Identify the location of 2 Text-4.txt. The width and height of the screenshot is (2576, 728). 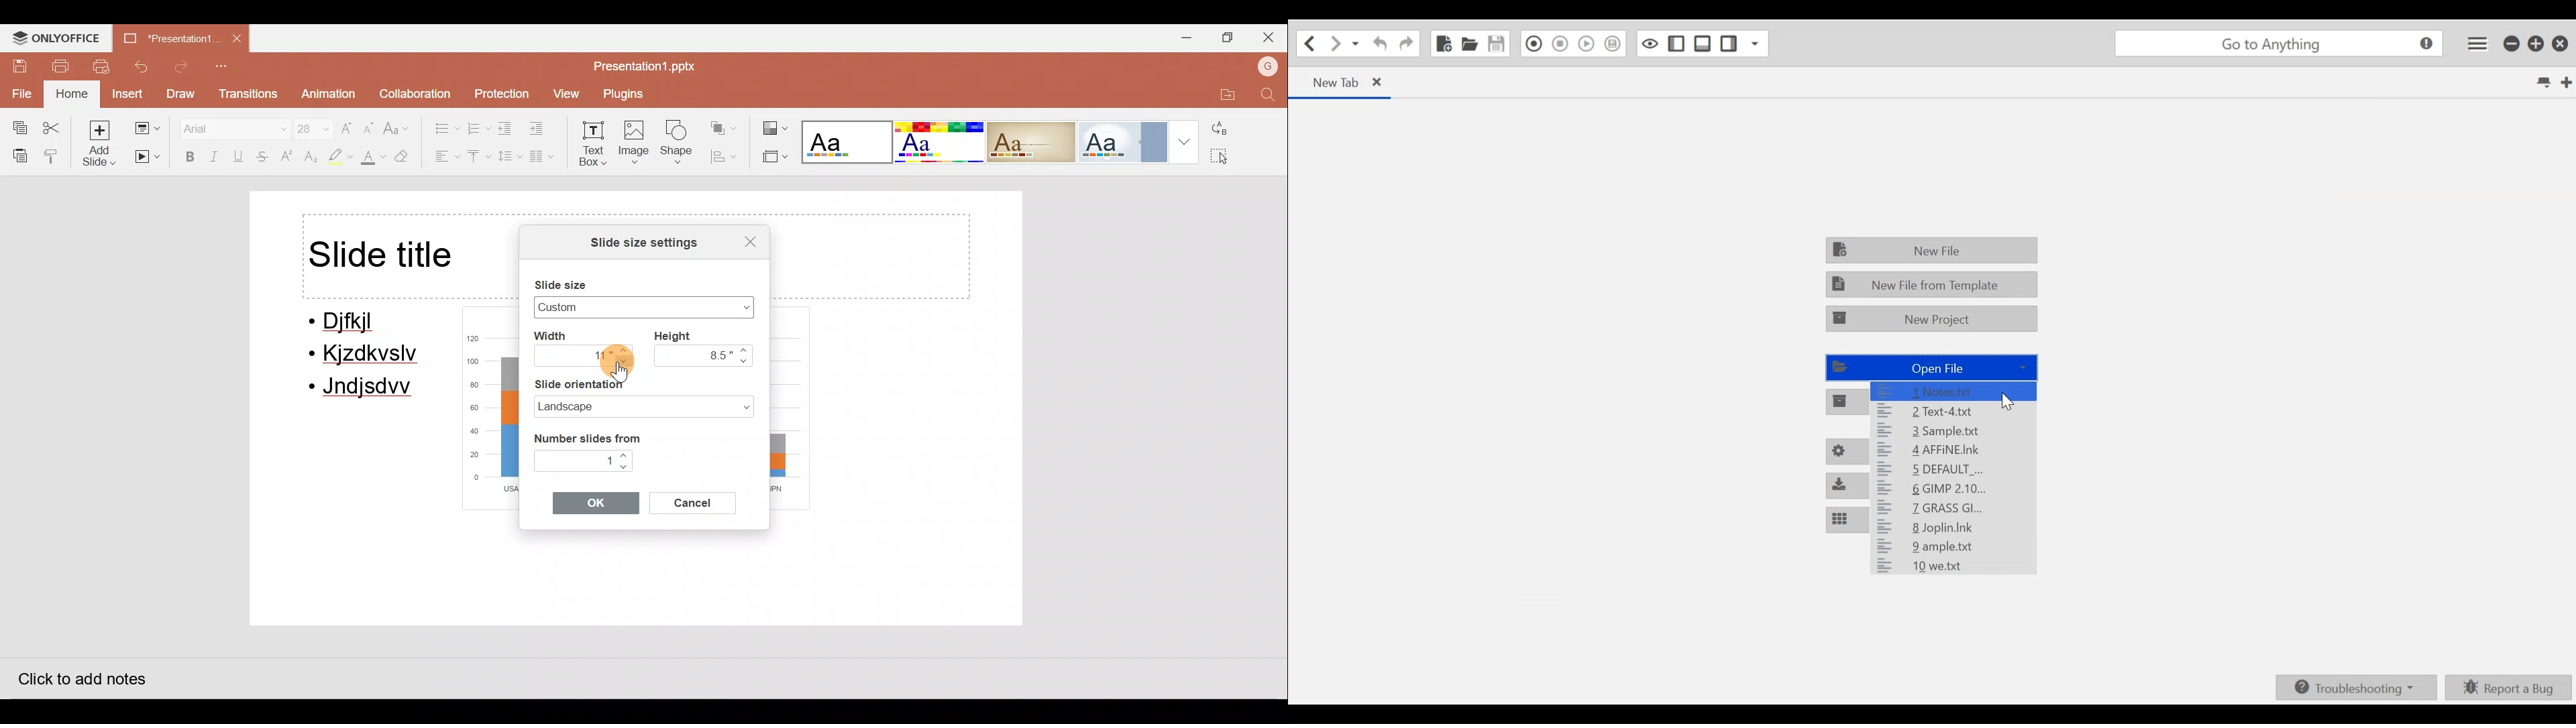
(1952, 412).